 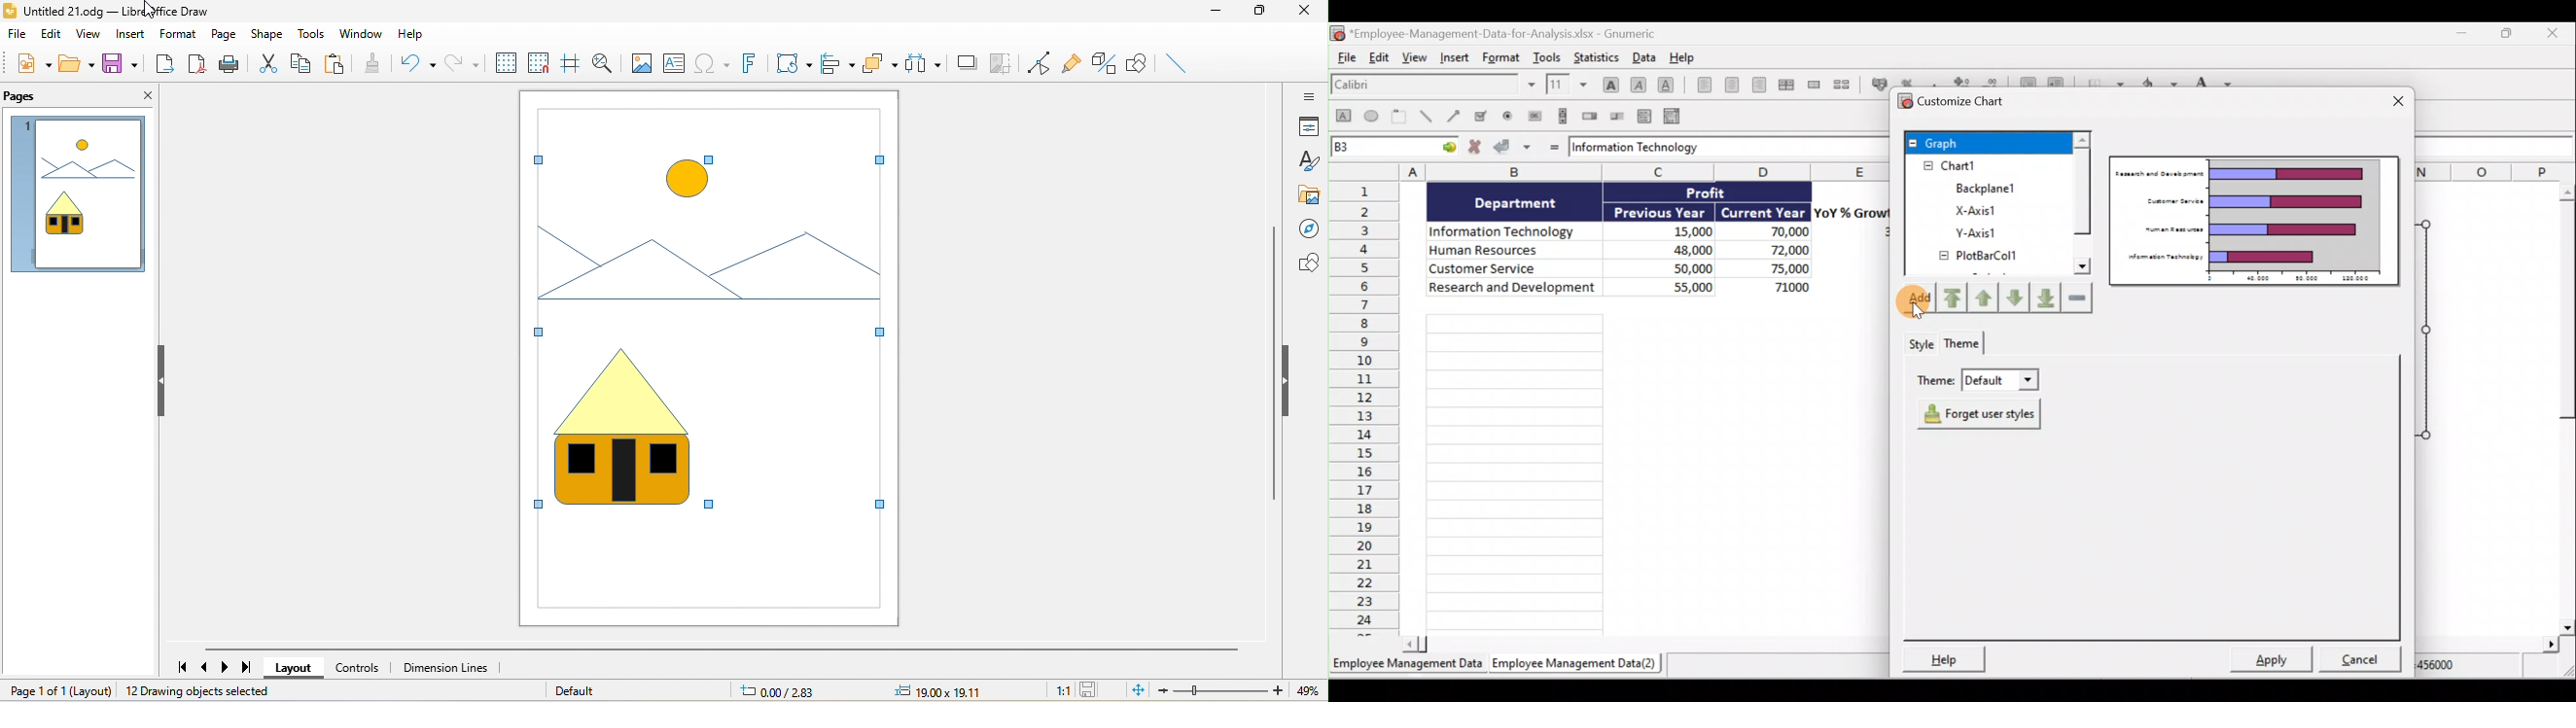 I want to click on fit page , so click(x=1138, y=690).